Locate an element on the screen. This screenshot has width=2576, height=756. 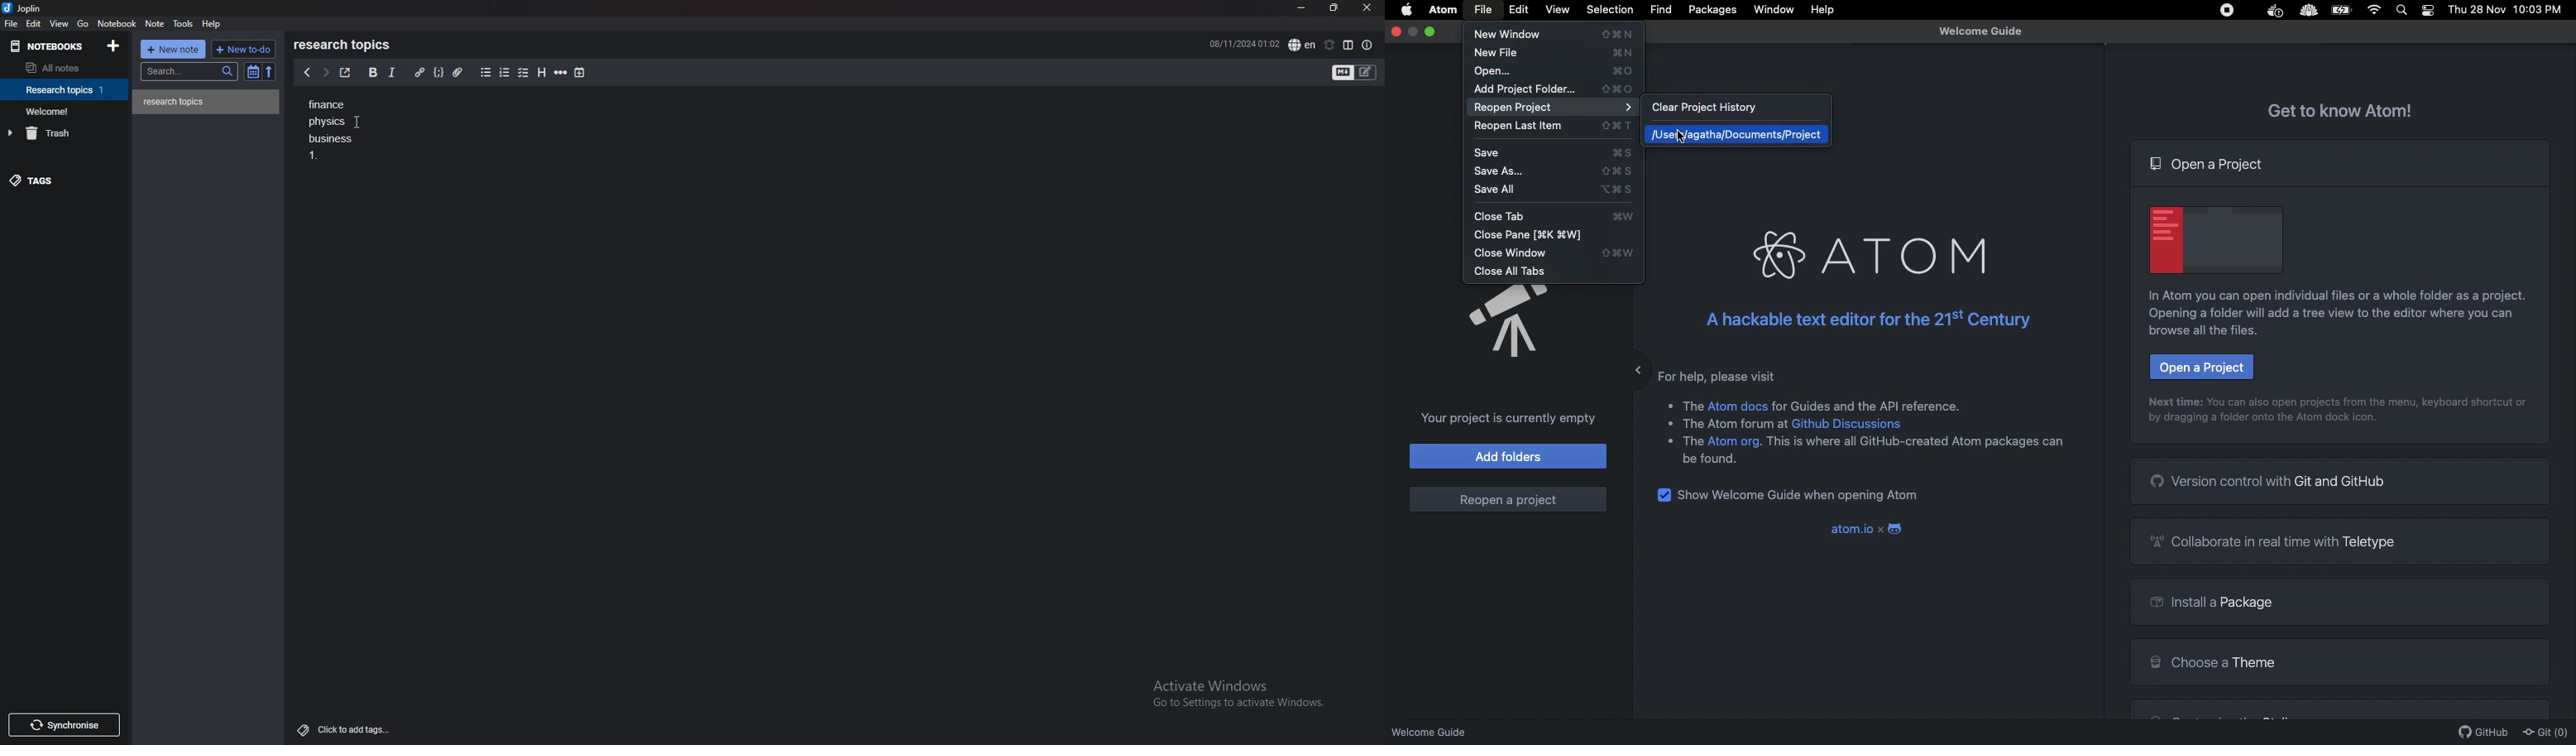
reverse sort order is located at coordinates (268, 71).